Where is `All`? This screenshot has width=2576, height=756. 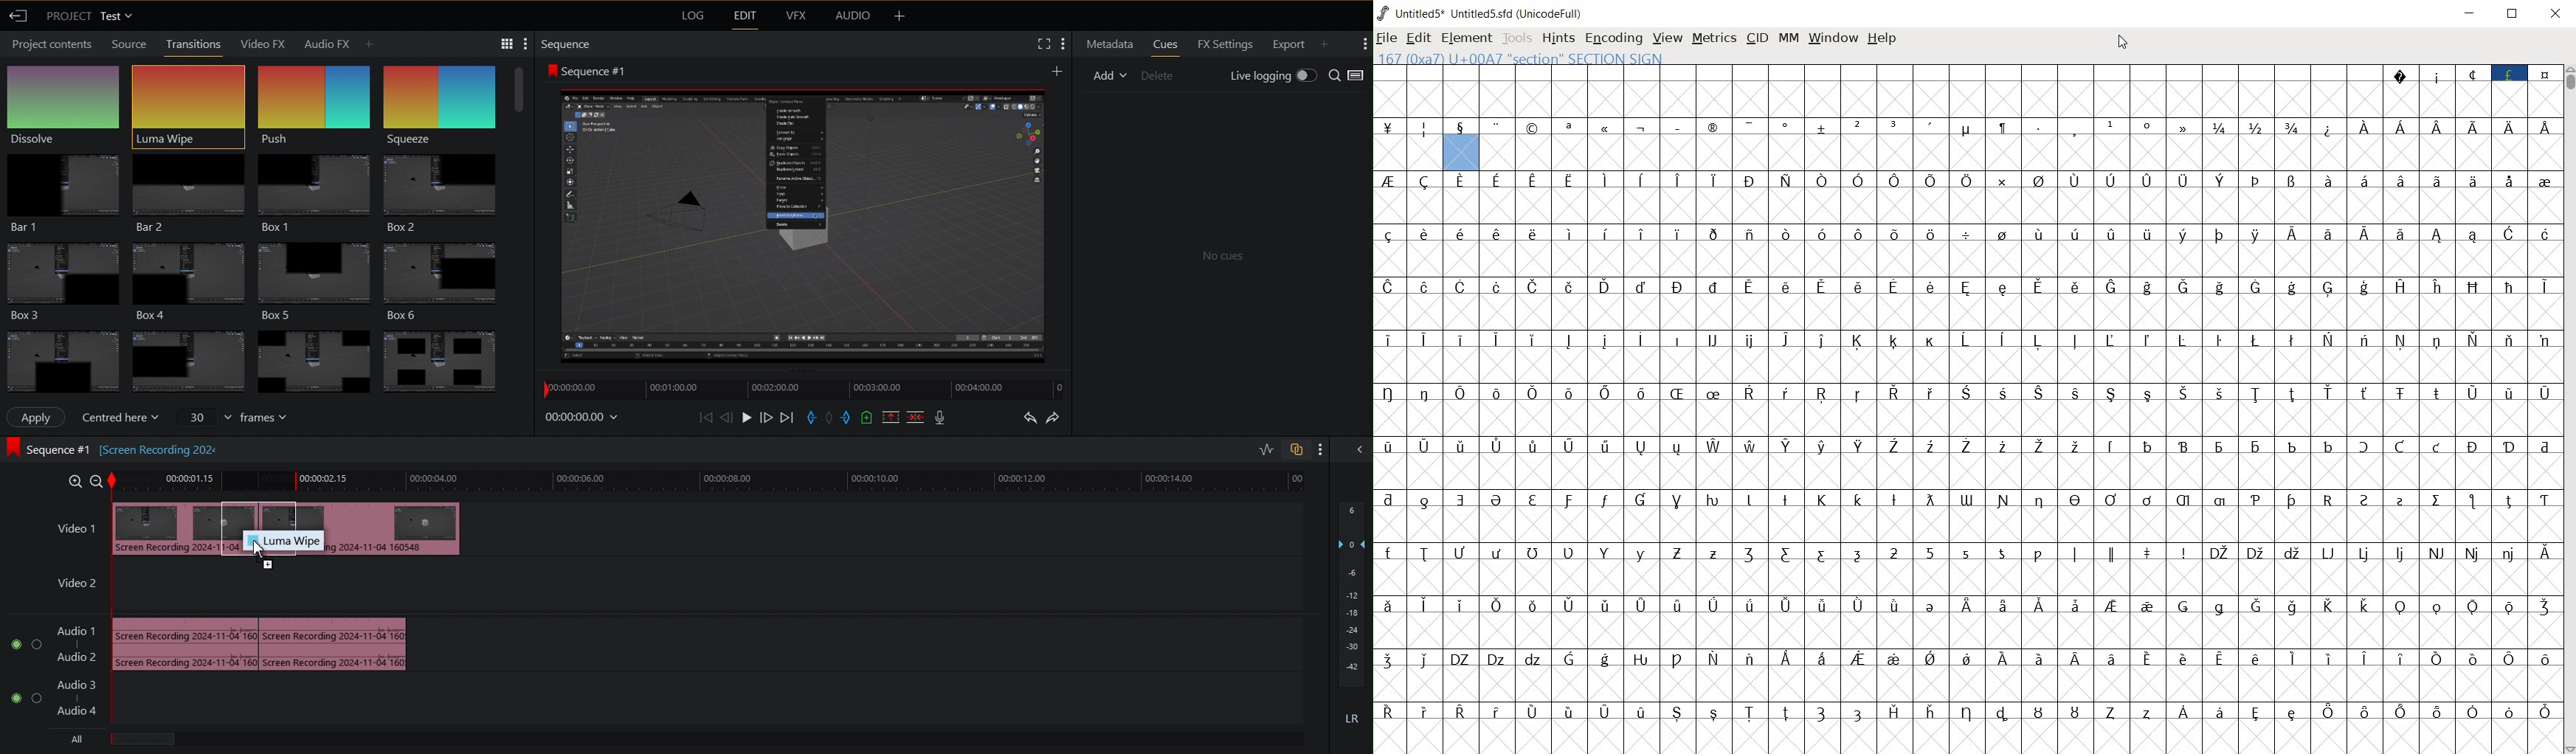
All is located at coordinates (75, 738).